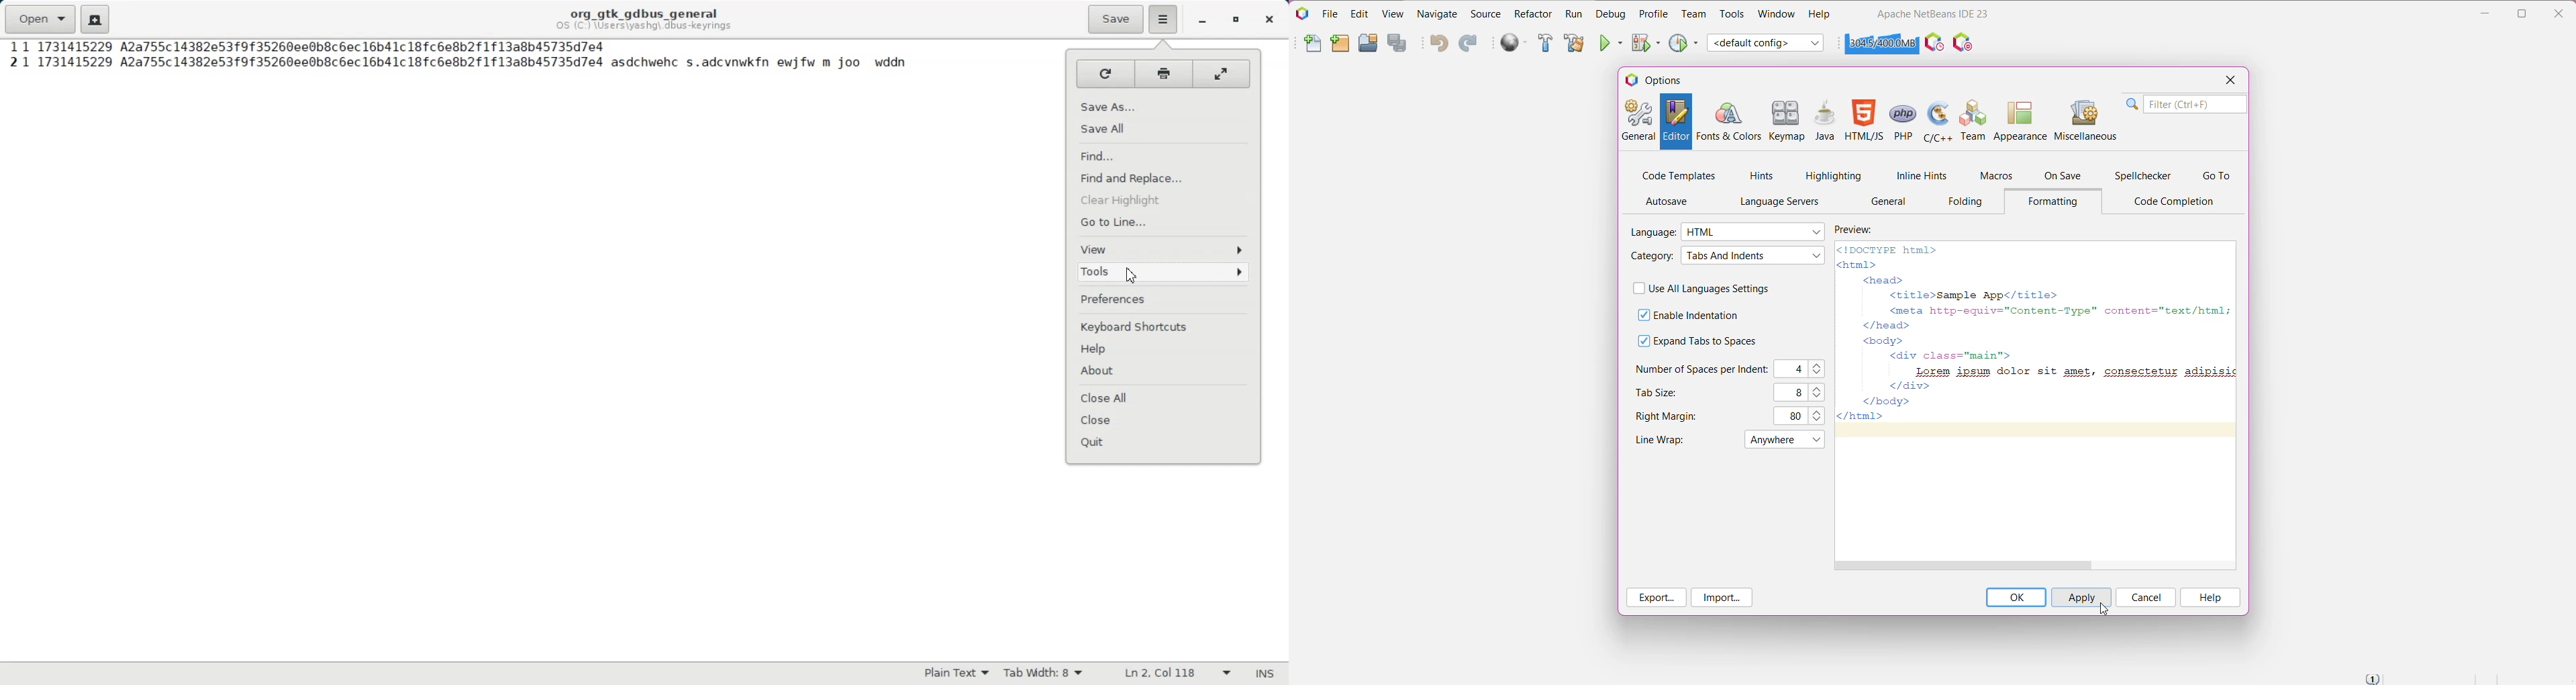 The width and height of the screenshot is (2576, 700). What do you see at coordinates (1203, 21) in the screenshot?
I see `Minimize` at bounding box center [1203, 21].